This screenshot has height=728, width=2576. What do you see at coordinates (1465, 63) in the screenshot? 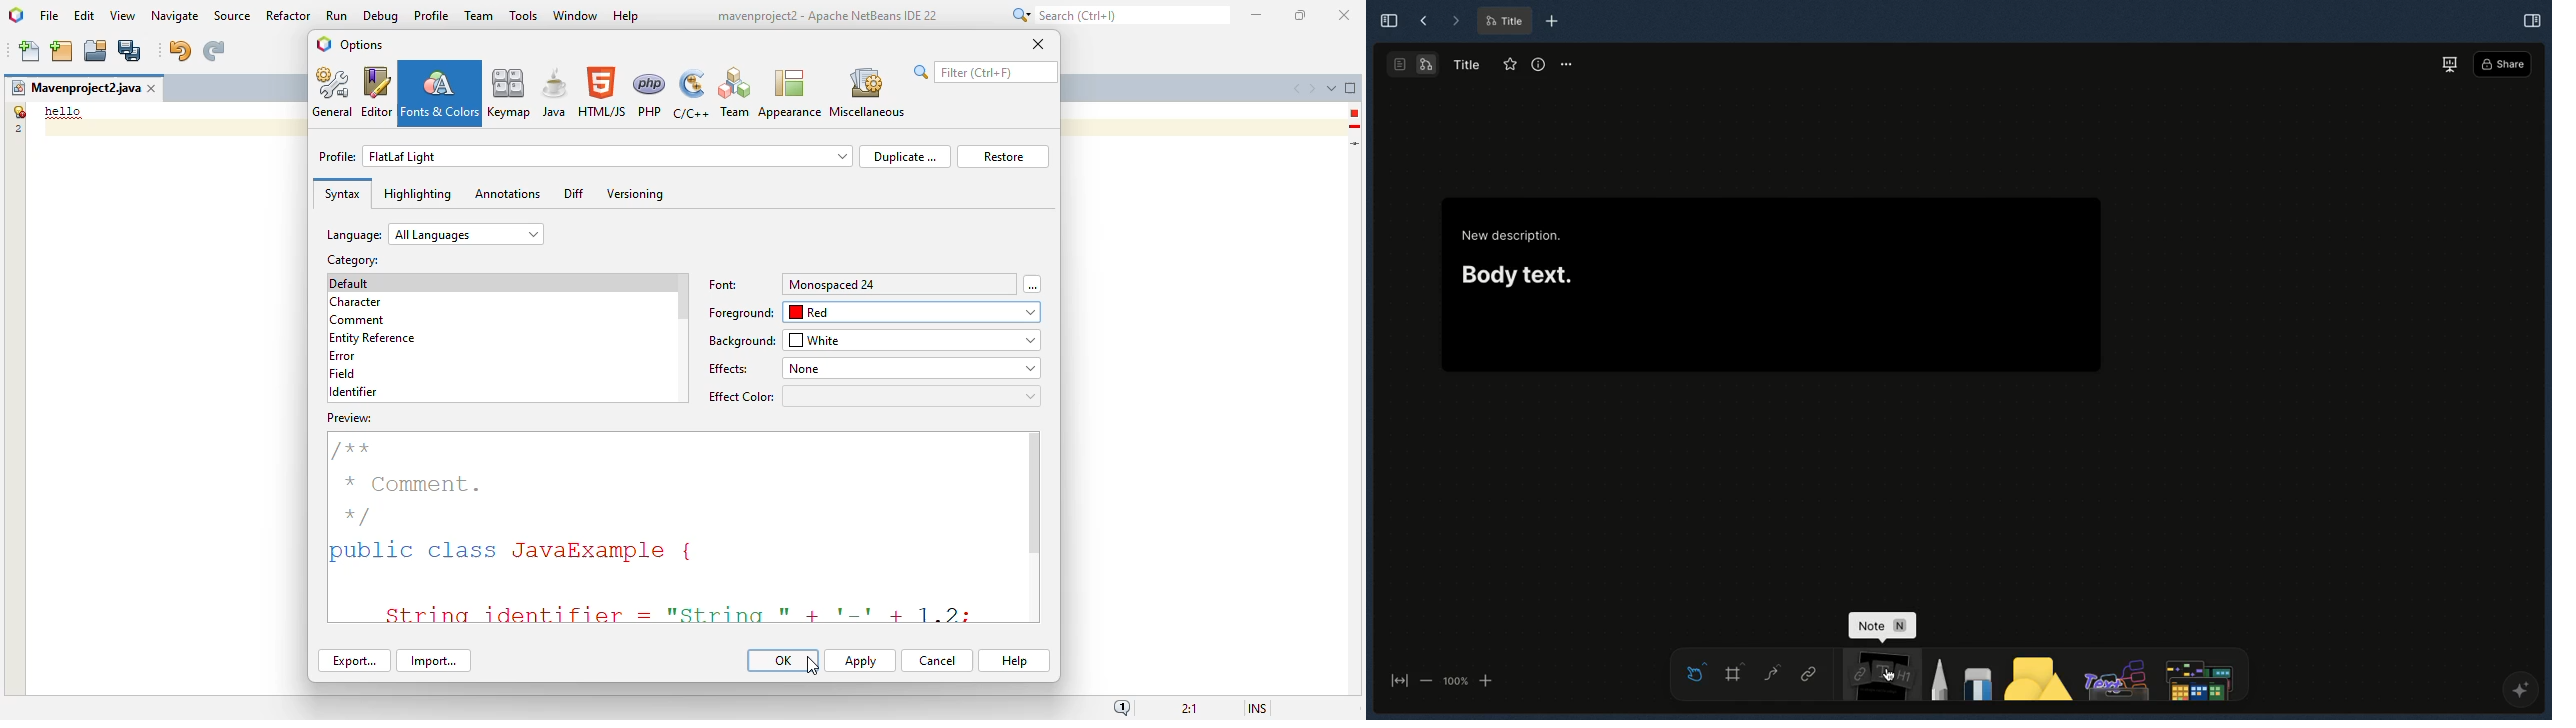
I see `Title` at bounding box center [1465, 63].